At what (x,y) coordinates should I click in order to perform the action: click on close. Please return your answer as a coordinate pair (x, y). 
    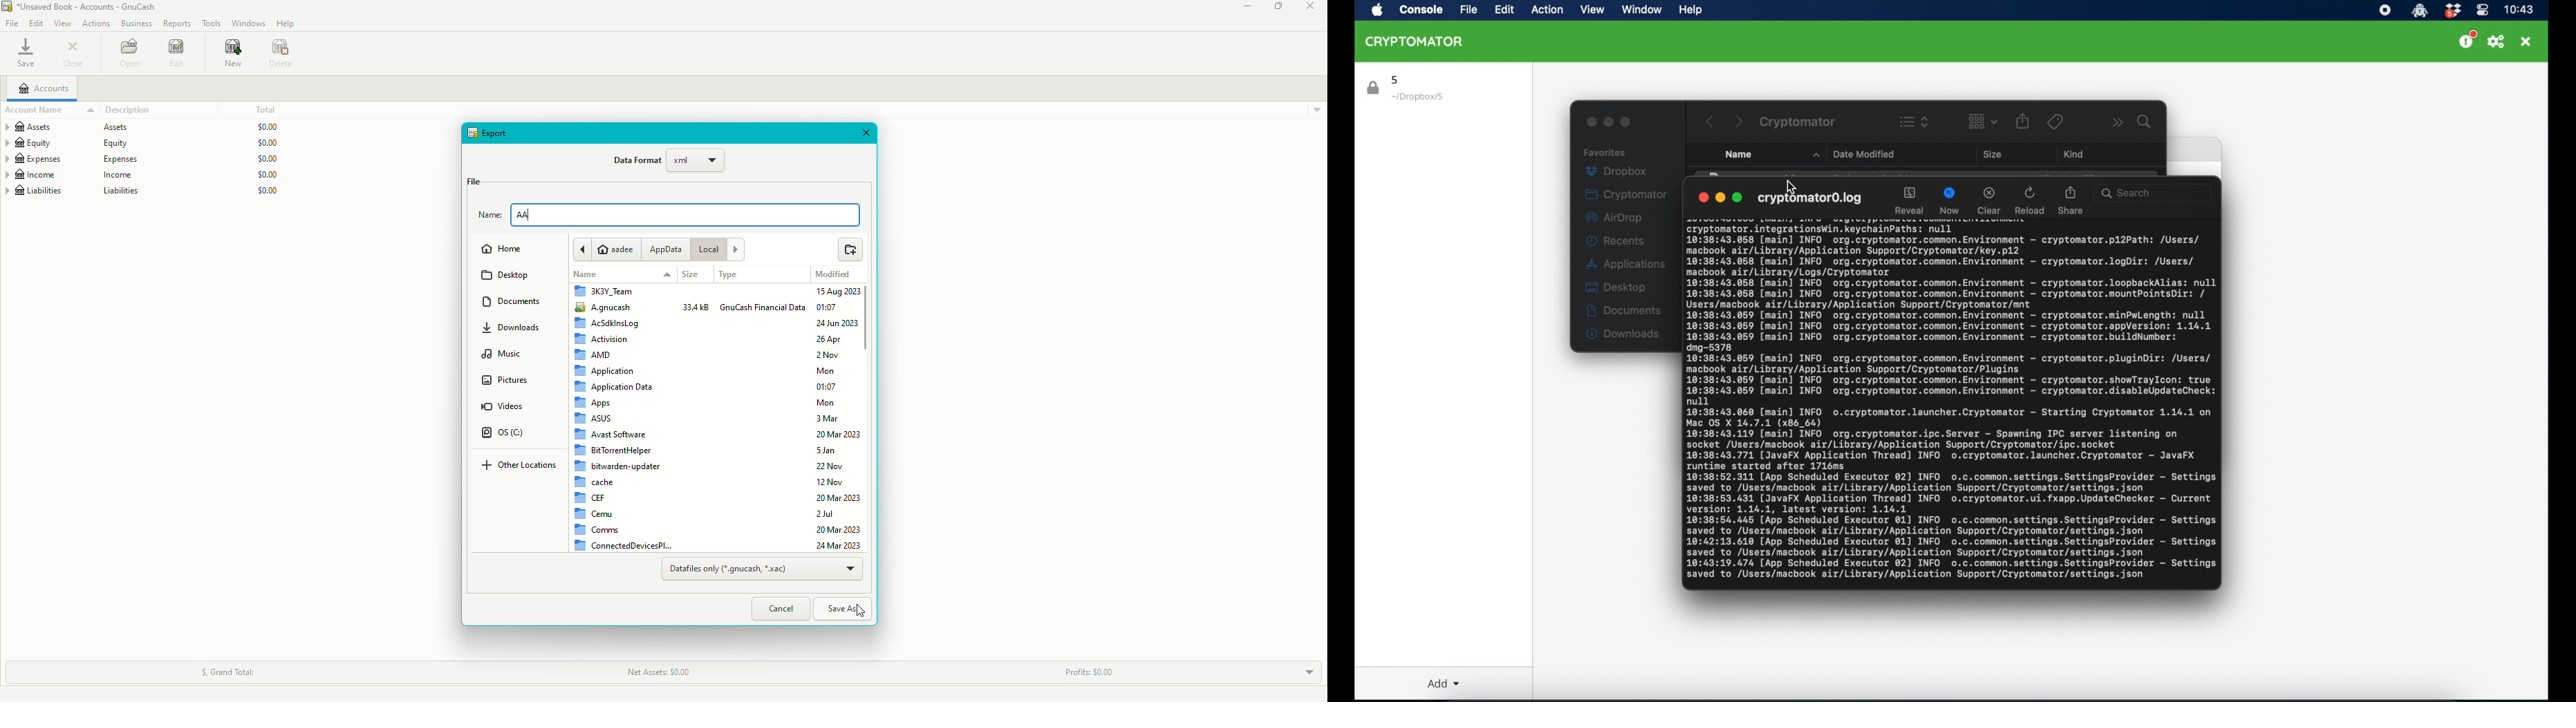
    Looking at the image, I should click on (1701, 198).